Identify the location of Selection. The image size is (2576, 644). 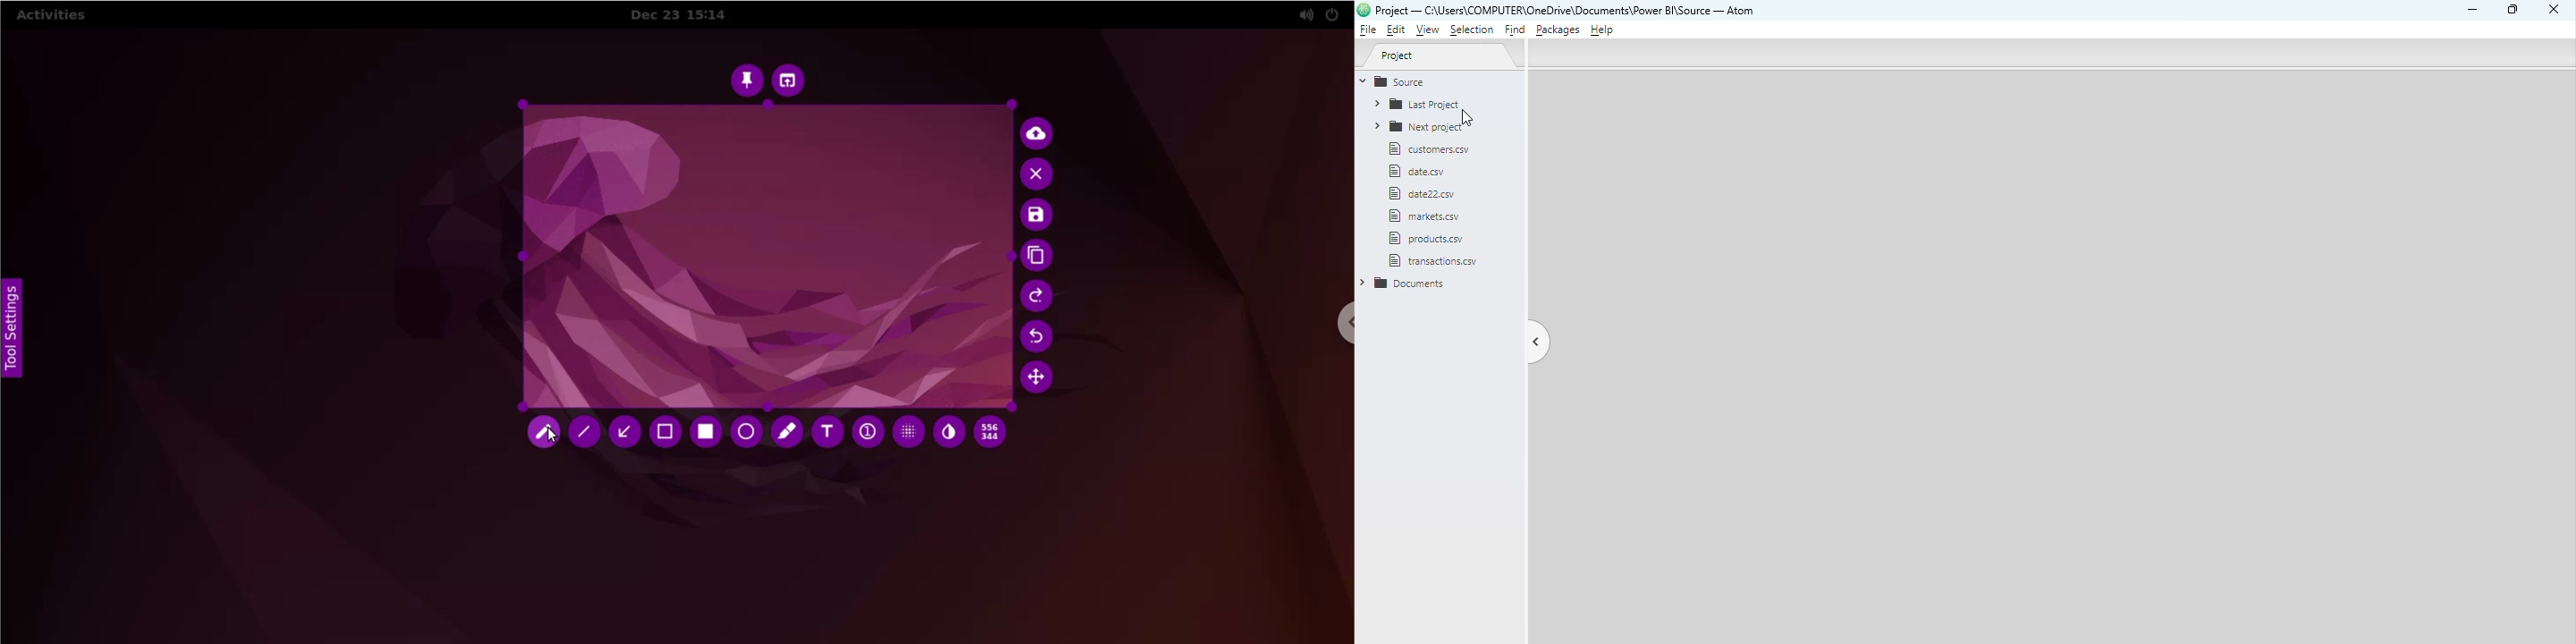
(1472, 30).